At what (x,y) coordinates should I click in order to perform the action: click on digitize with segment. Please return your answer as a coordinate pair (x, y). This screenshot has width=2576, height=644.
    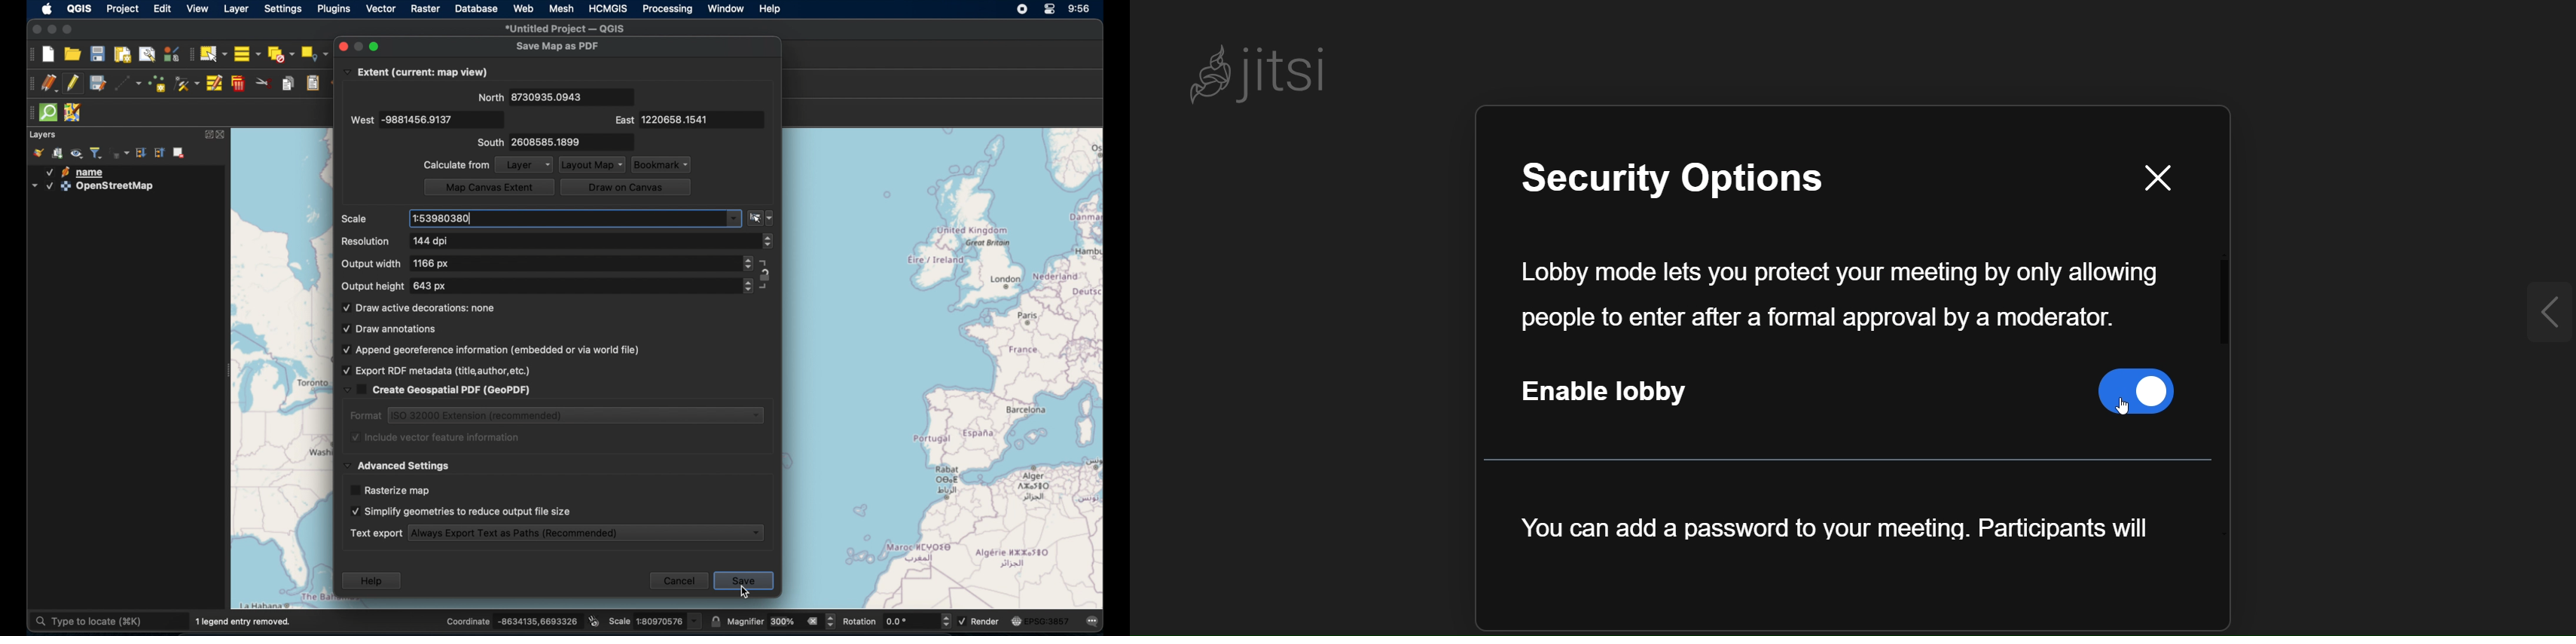
    Looking at the image, I should click on (128, 85).